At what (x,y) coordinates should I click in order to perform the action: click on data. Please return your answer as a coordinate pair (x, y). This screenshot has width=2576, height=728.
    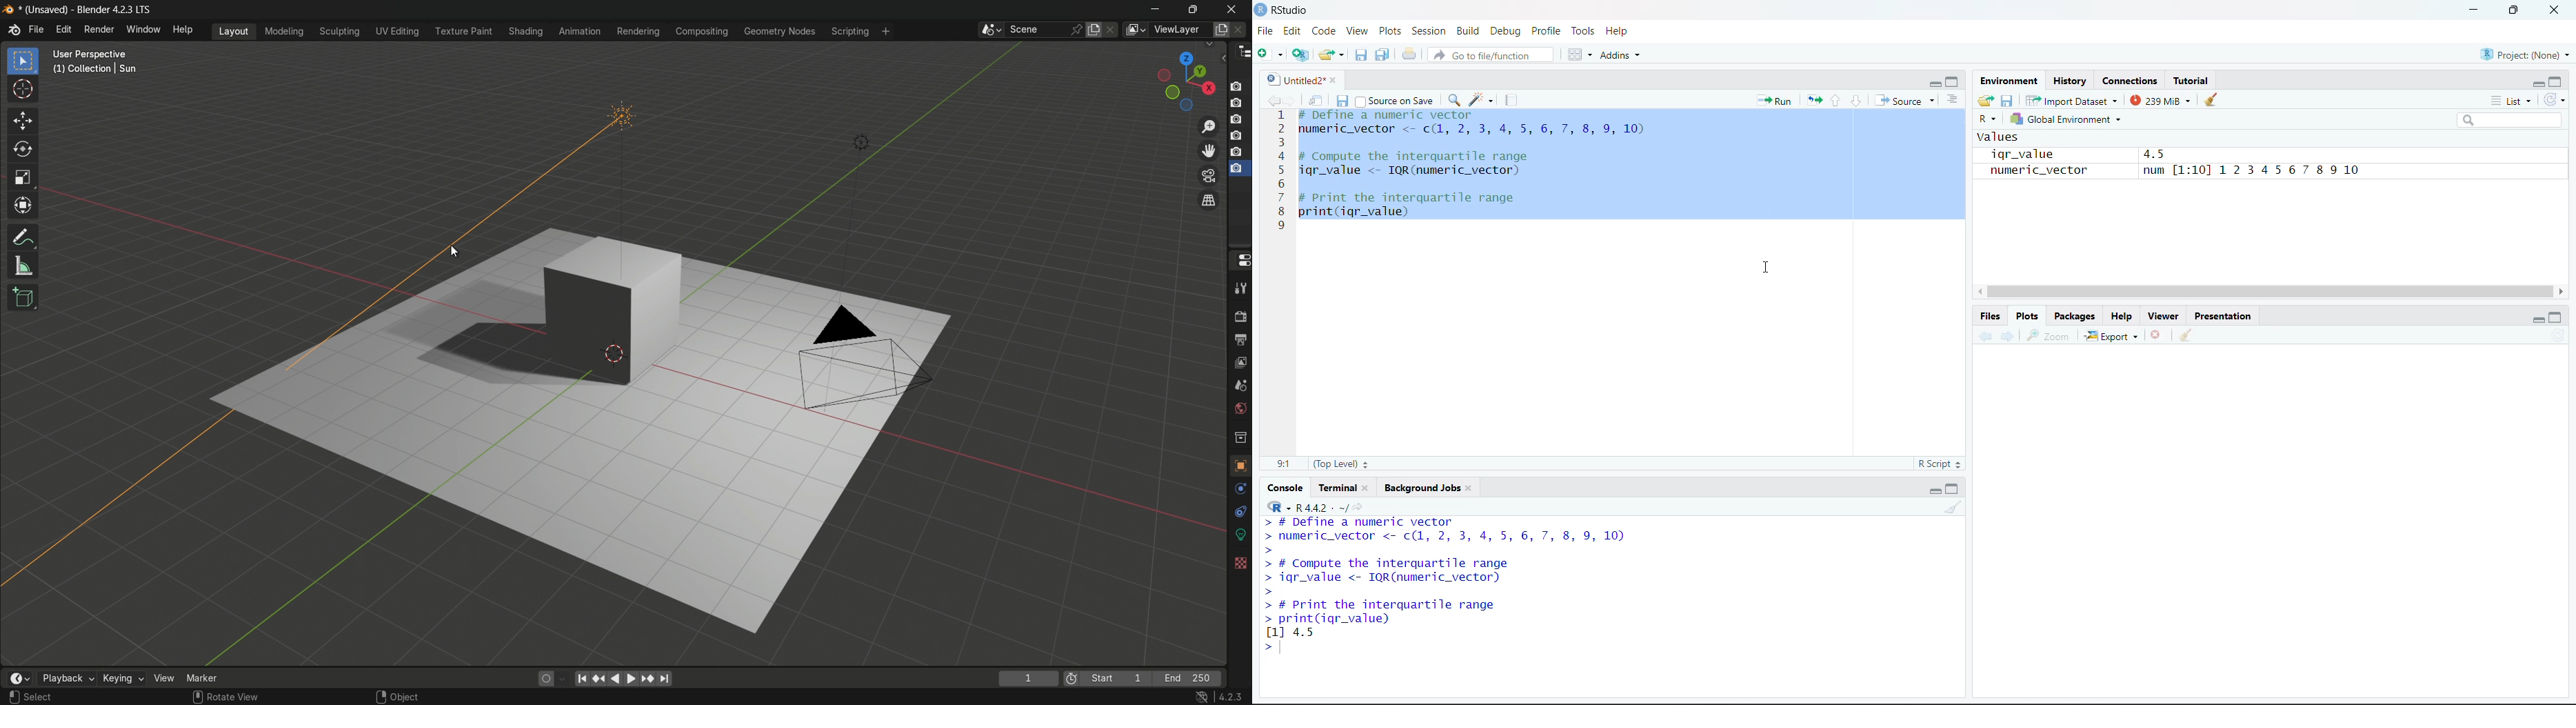
    Looking at the image, I should click on (1241, 534).